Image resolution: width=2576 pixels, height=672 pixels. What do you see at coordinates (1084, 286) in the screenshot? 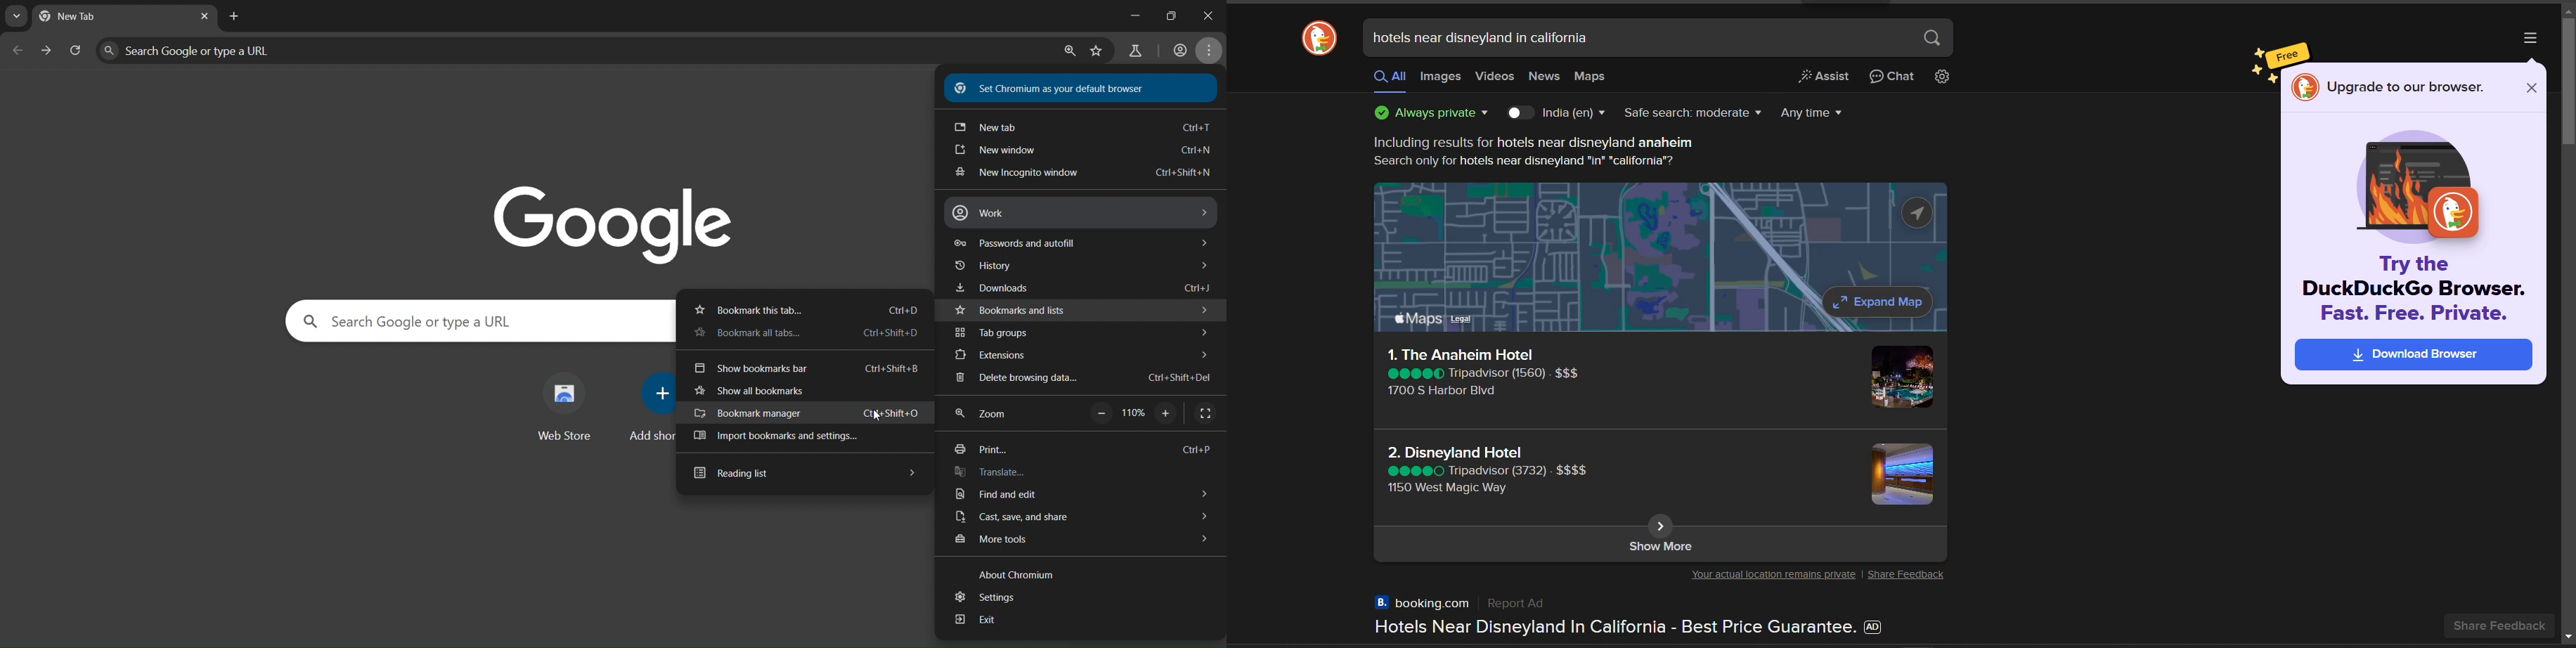
I see `downloads` at bounding box center [1084, 286].